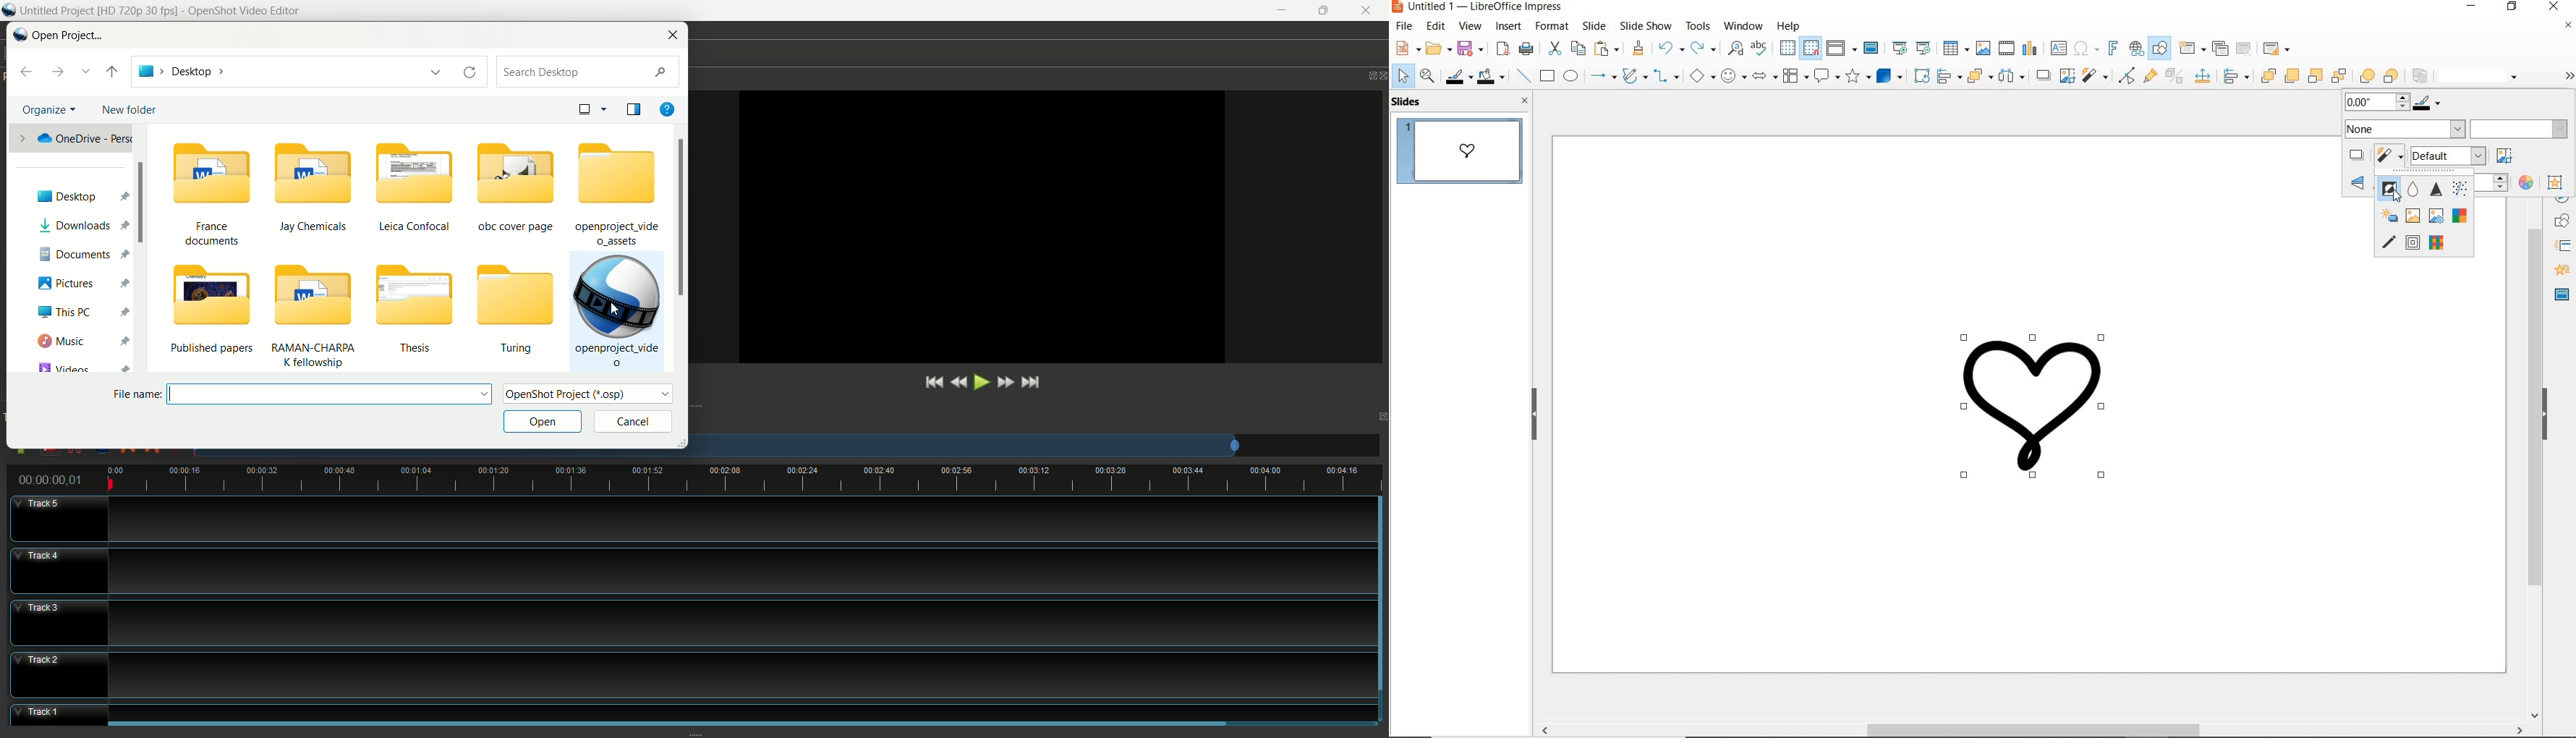 This screenshot has height=756, width=2576. What do you see at coordinates (2412, 216) in the screenshot?
I see `aging` at bounding box center [2412, 216].